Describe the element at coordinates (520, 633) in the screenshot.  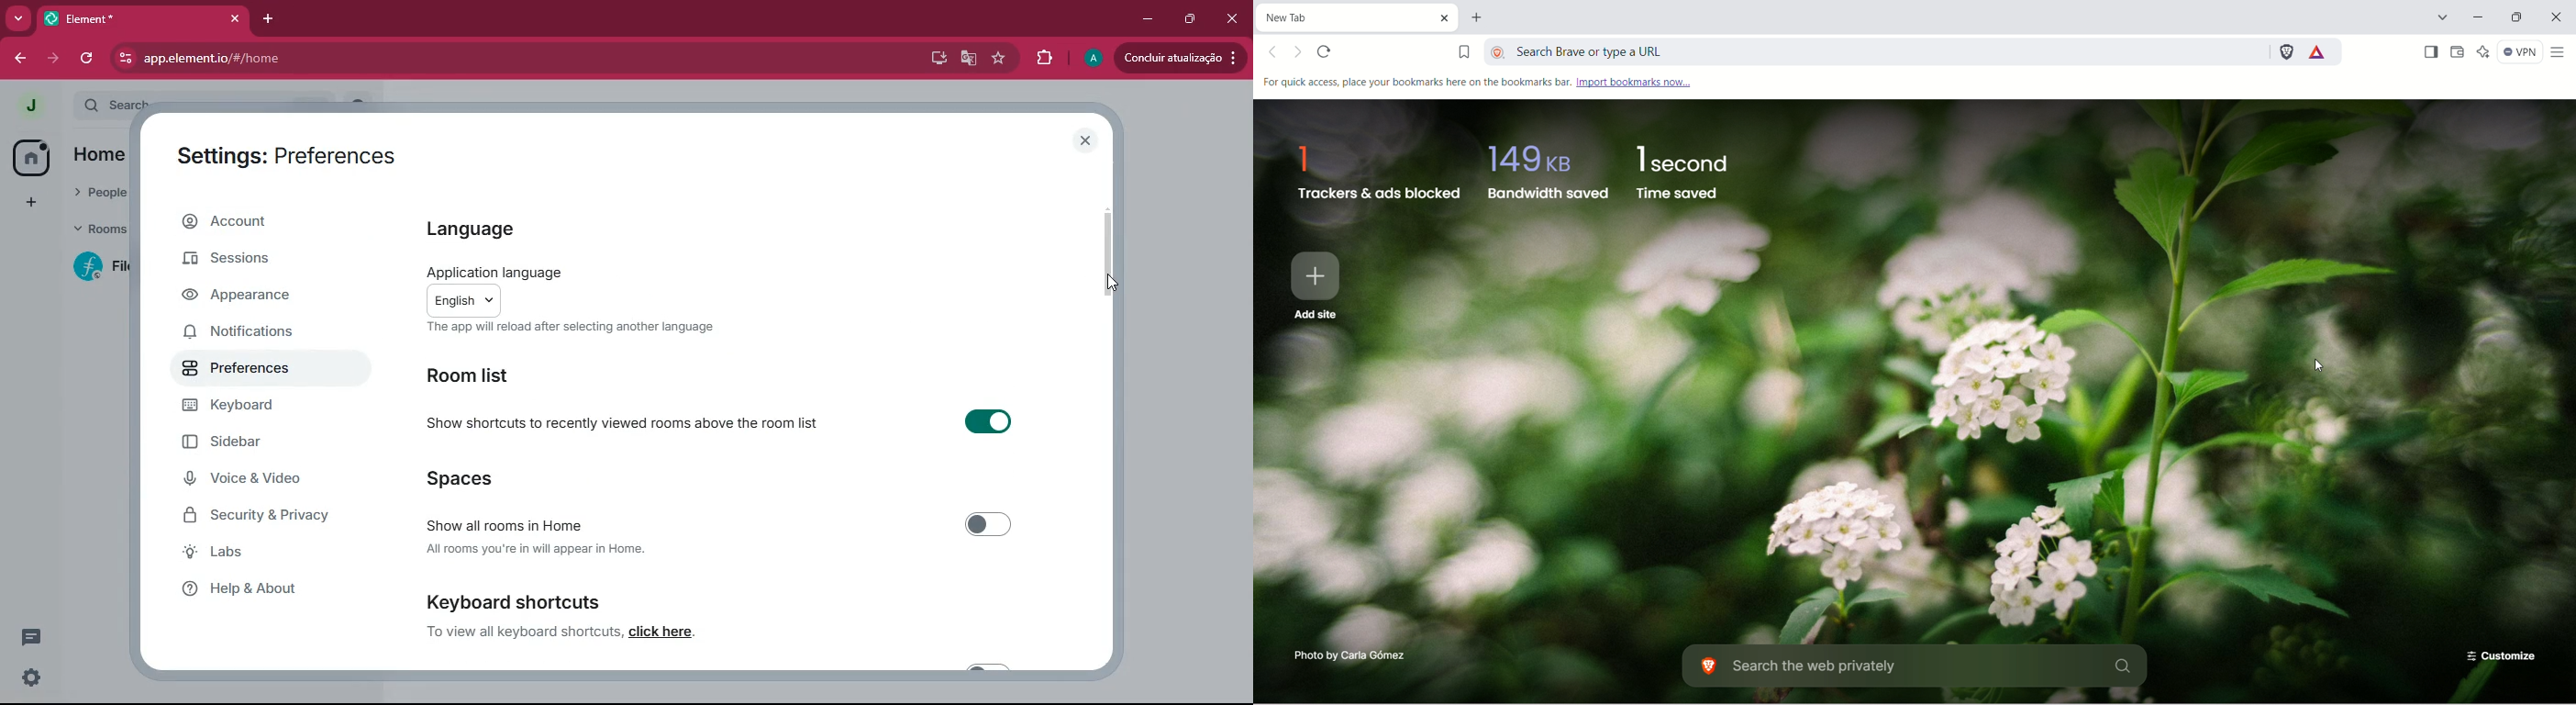
I see `To view all keyboard shortcuts` at that location.